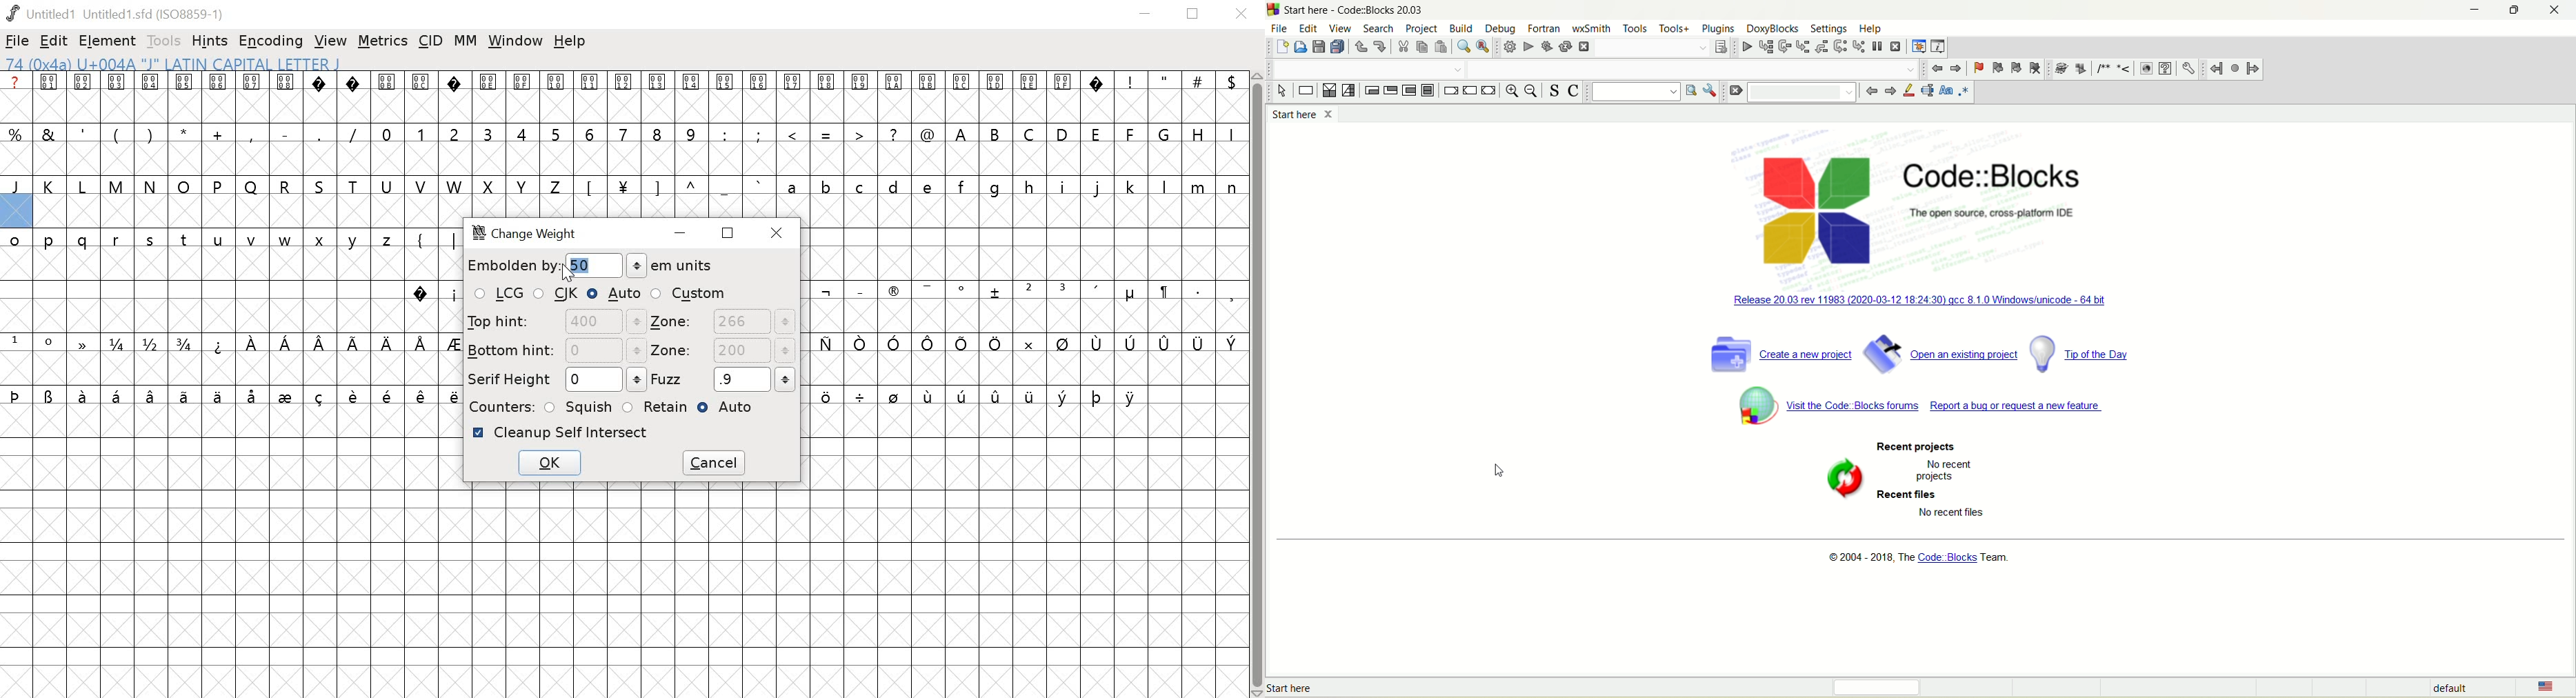  What do you see at coordinates (467, 41) in the screenshot?
I see `MM` at bounding box center [467, 41].